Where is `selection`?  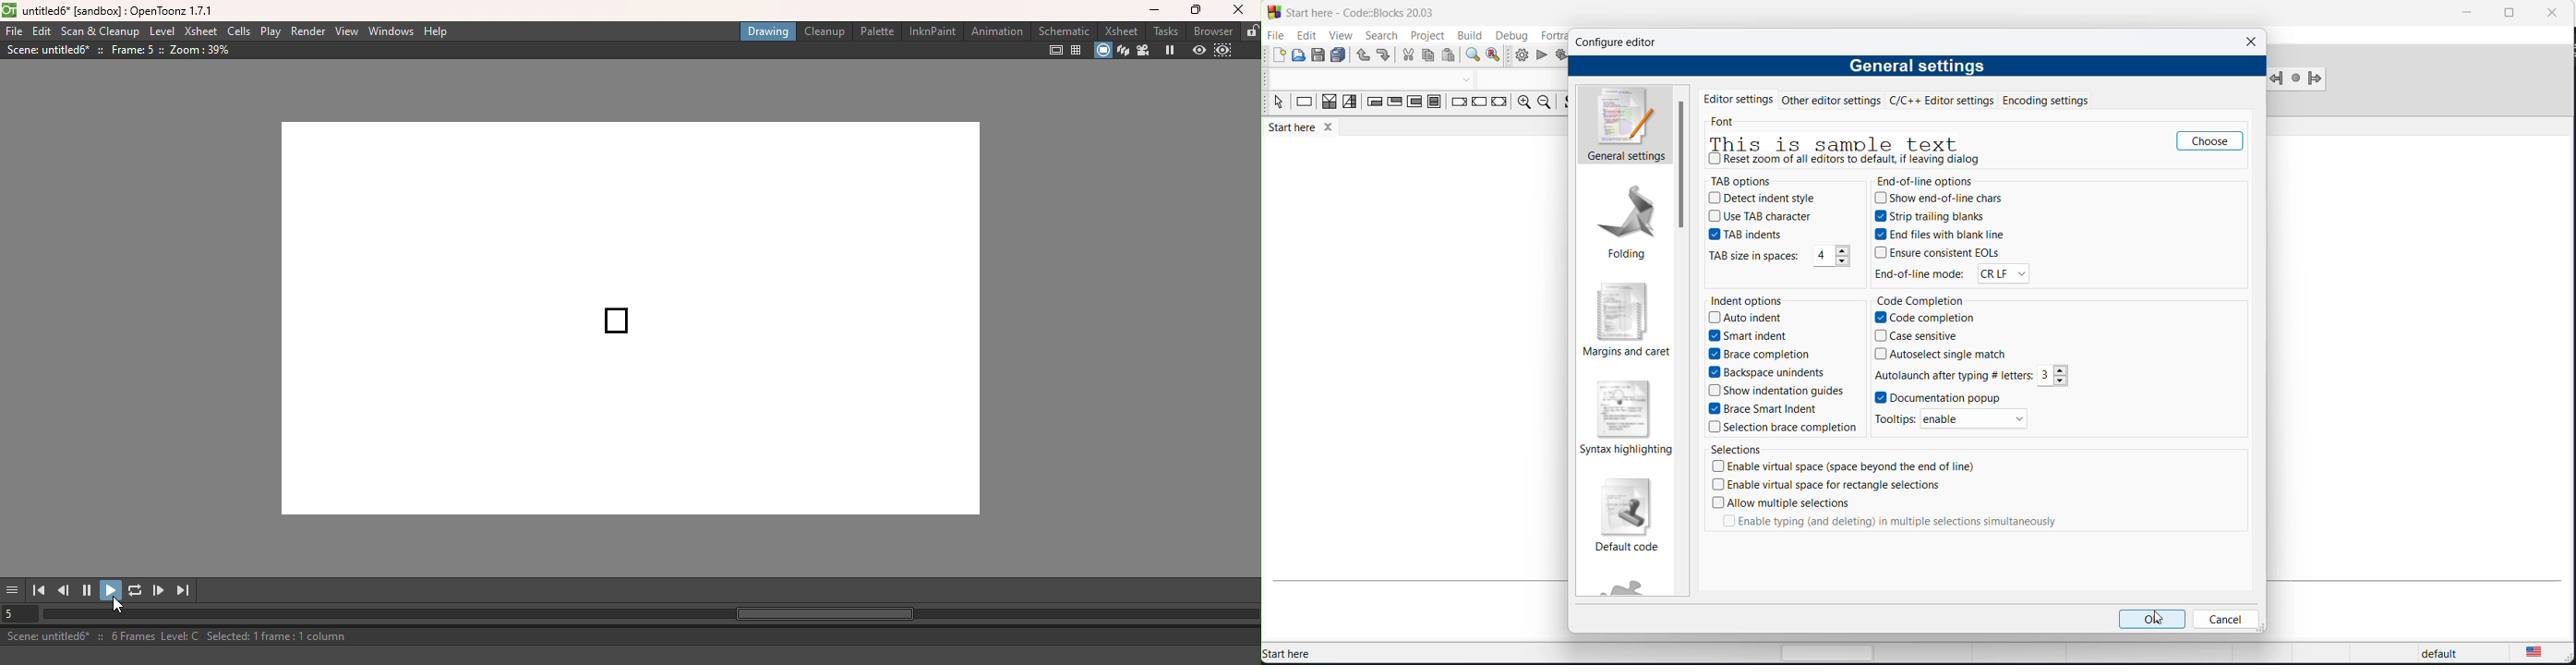
selection is located at coordinates (1349, 104).